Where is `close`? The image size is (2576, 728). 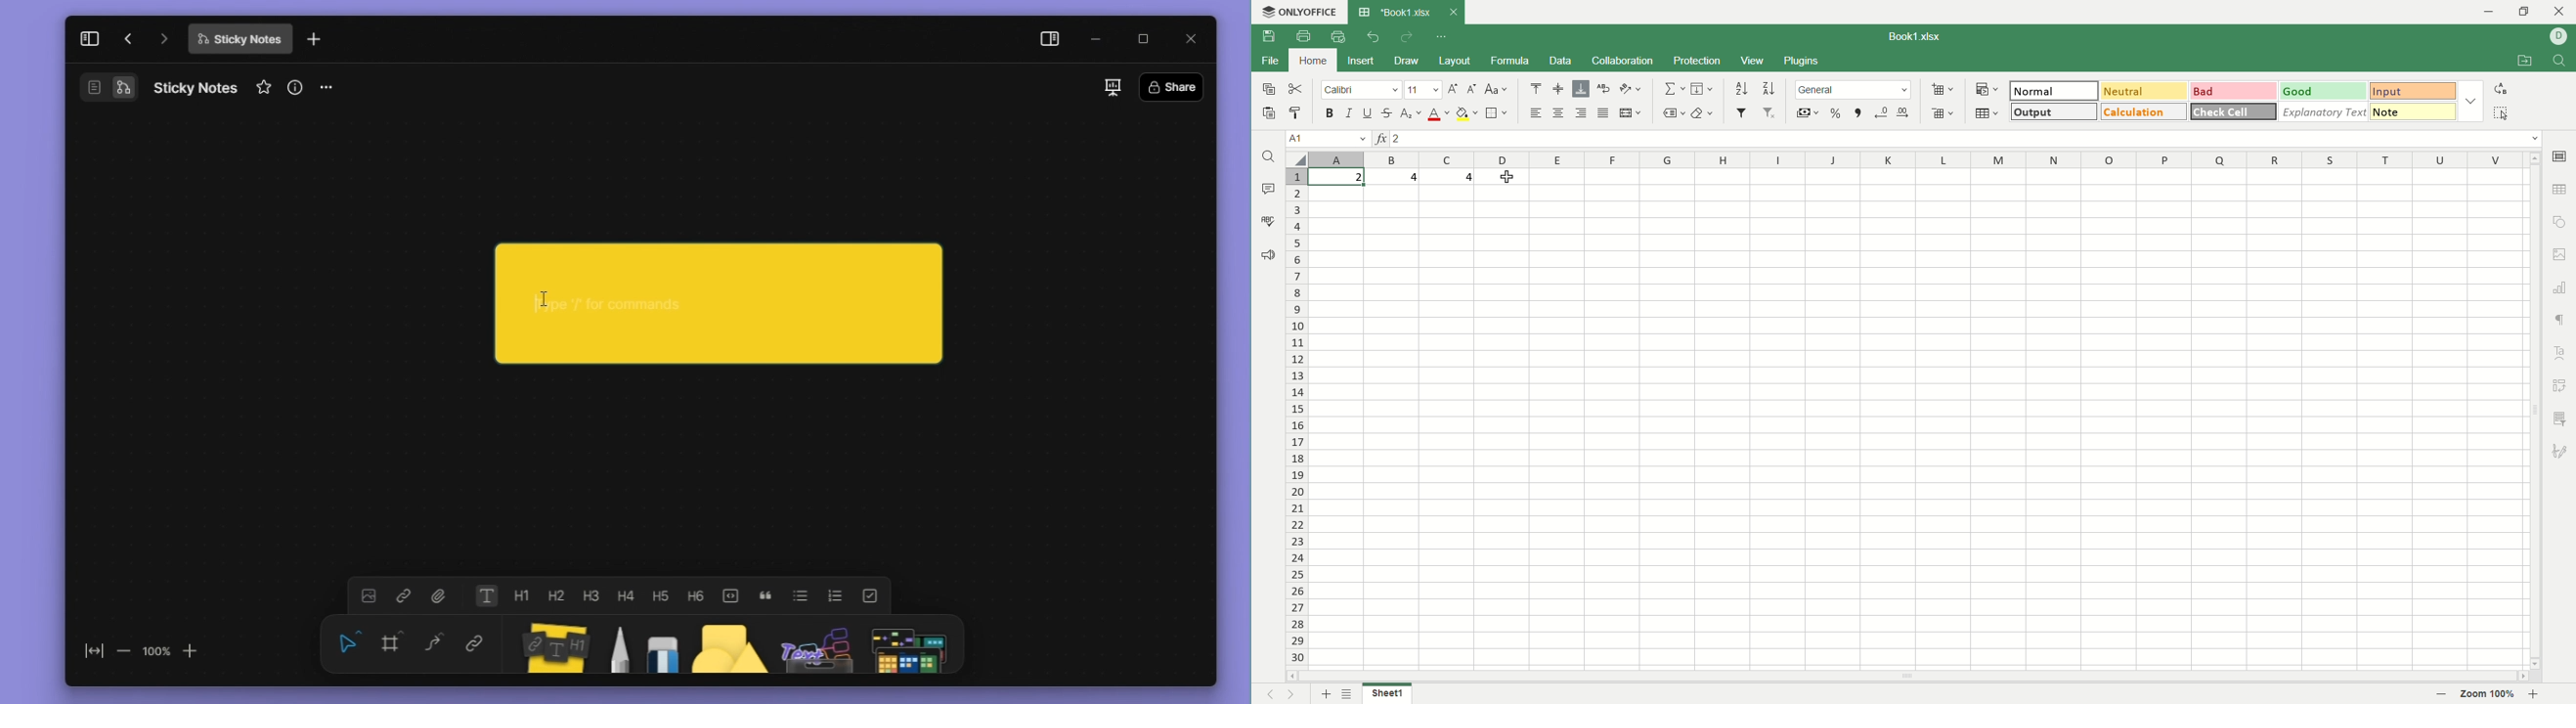
close is located at coordinates (1192, 36).